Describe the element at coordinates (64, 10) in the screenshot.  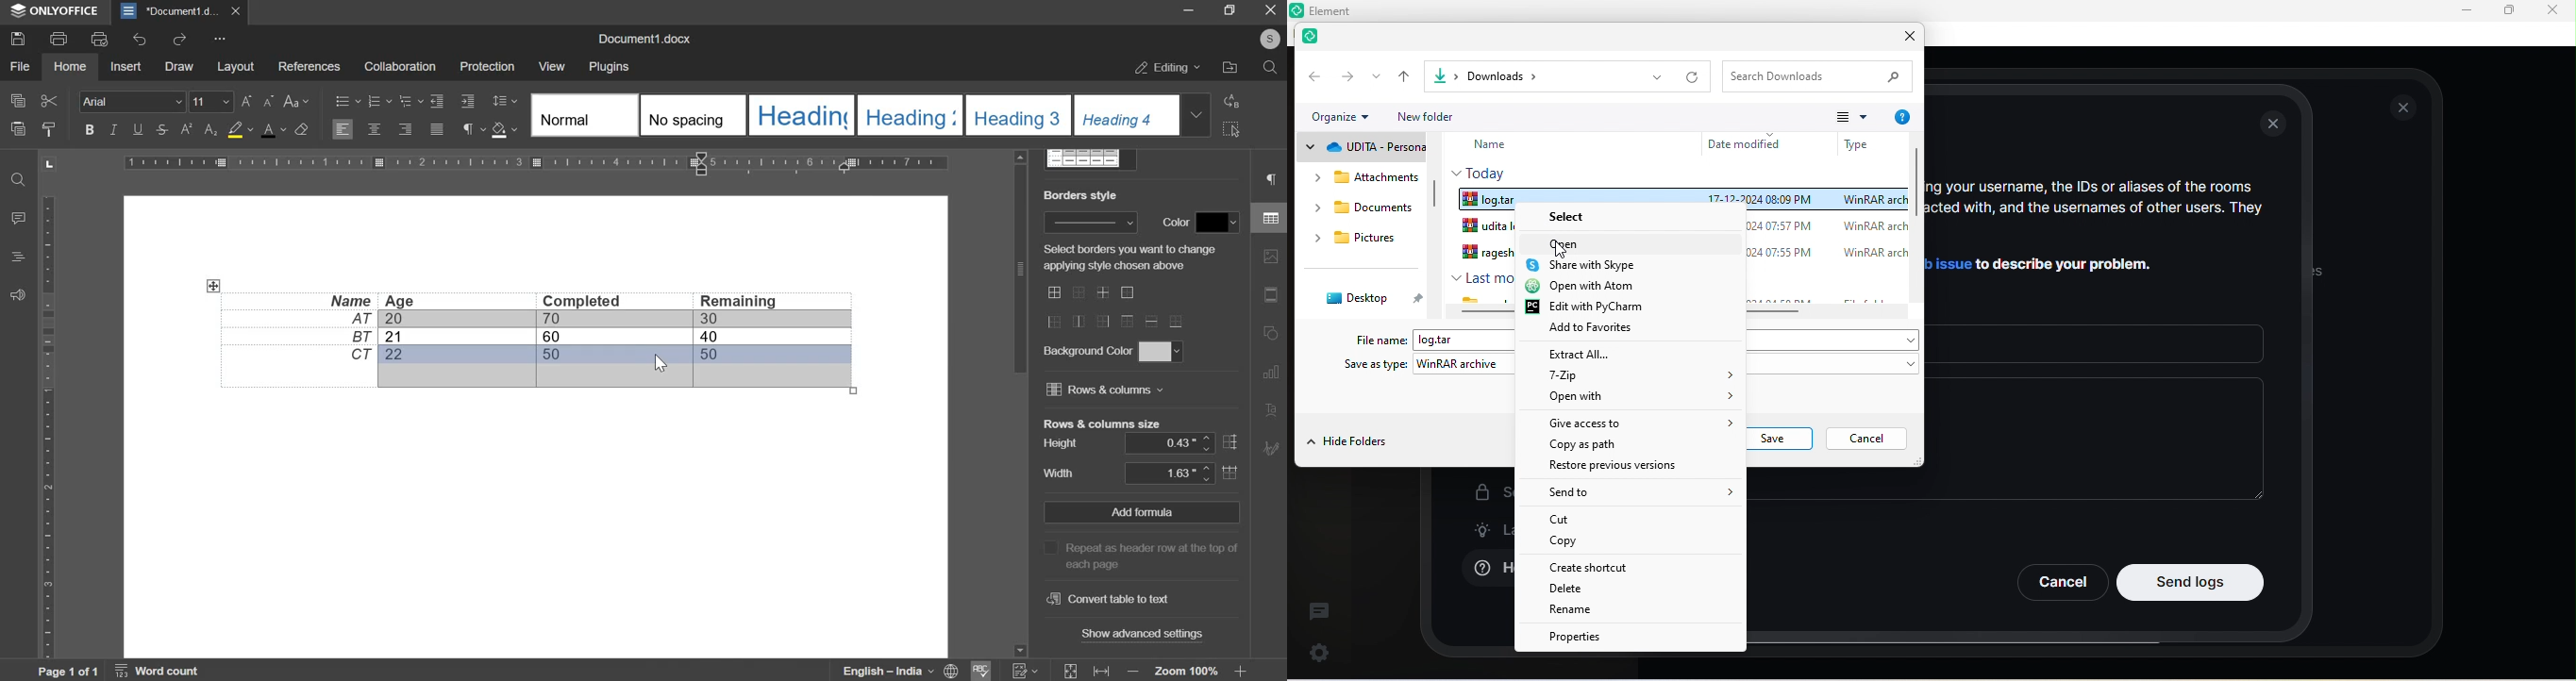
I see `ONLYOFFICE` at that location.